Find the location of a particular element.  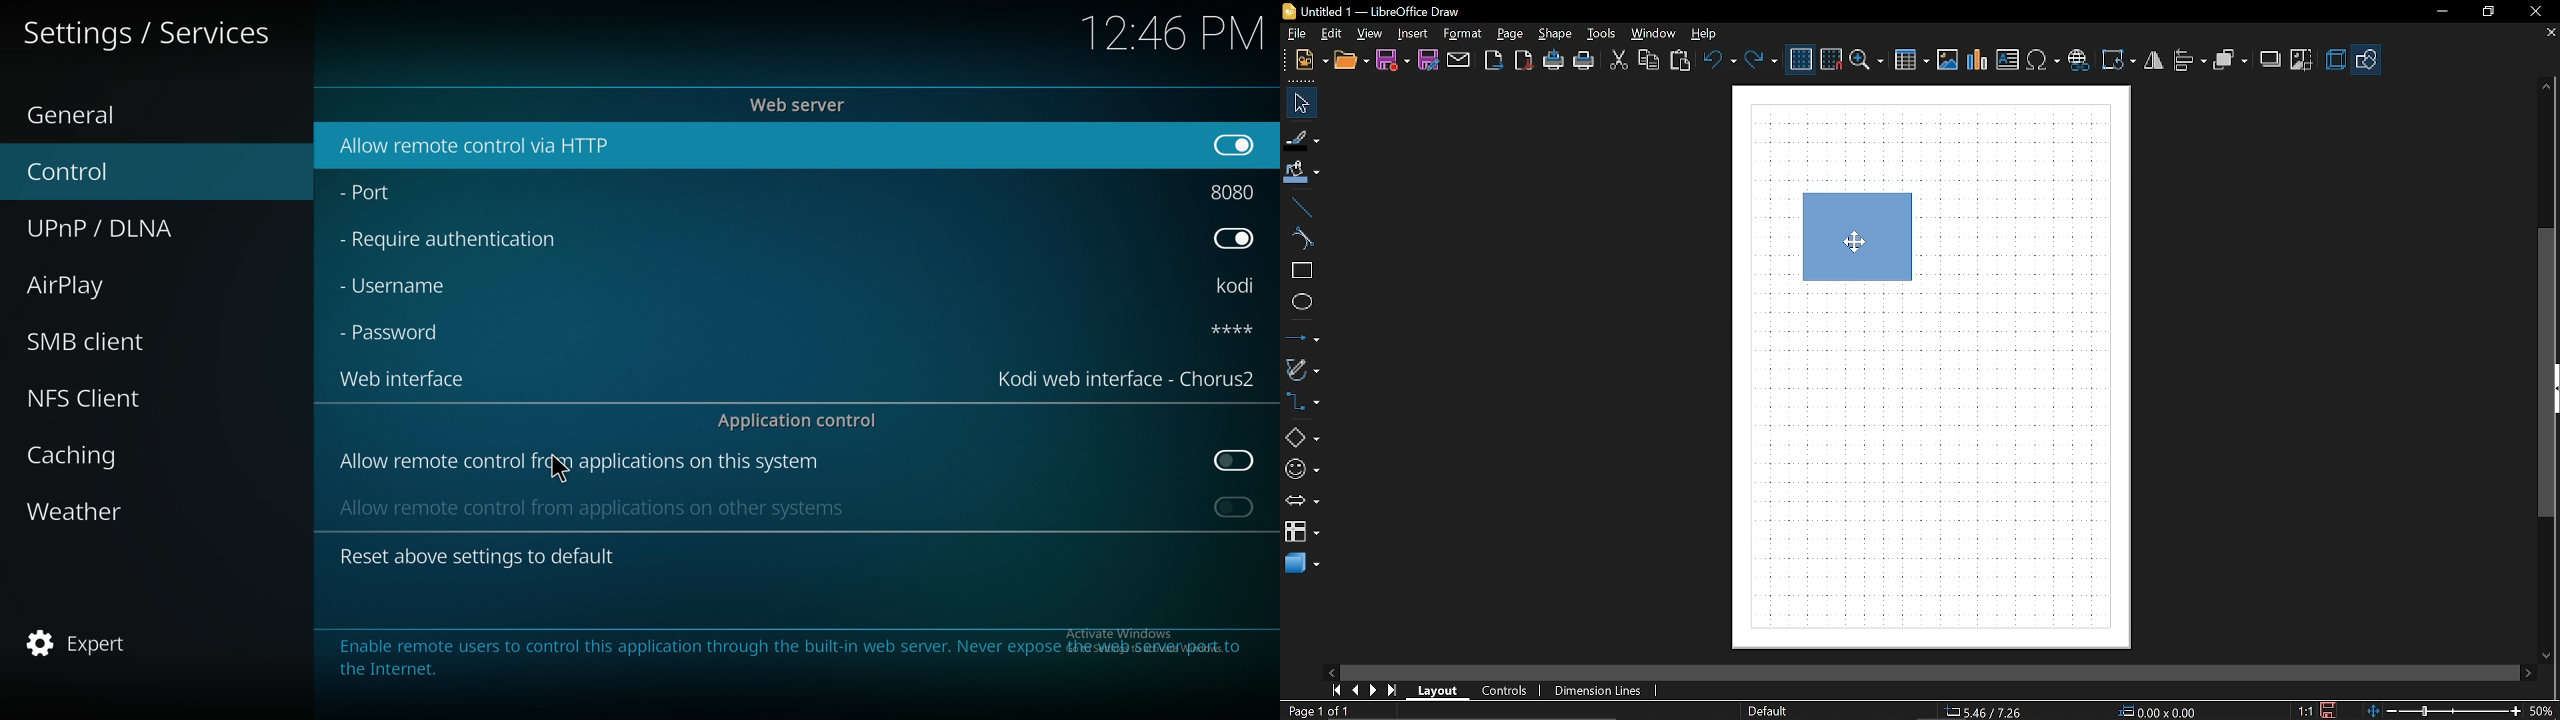

3d effects is located at coordinates (2335, 60).